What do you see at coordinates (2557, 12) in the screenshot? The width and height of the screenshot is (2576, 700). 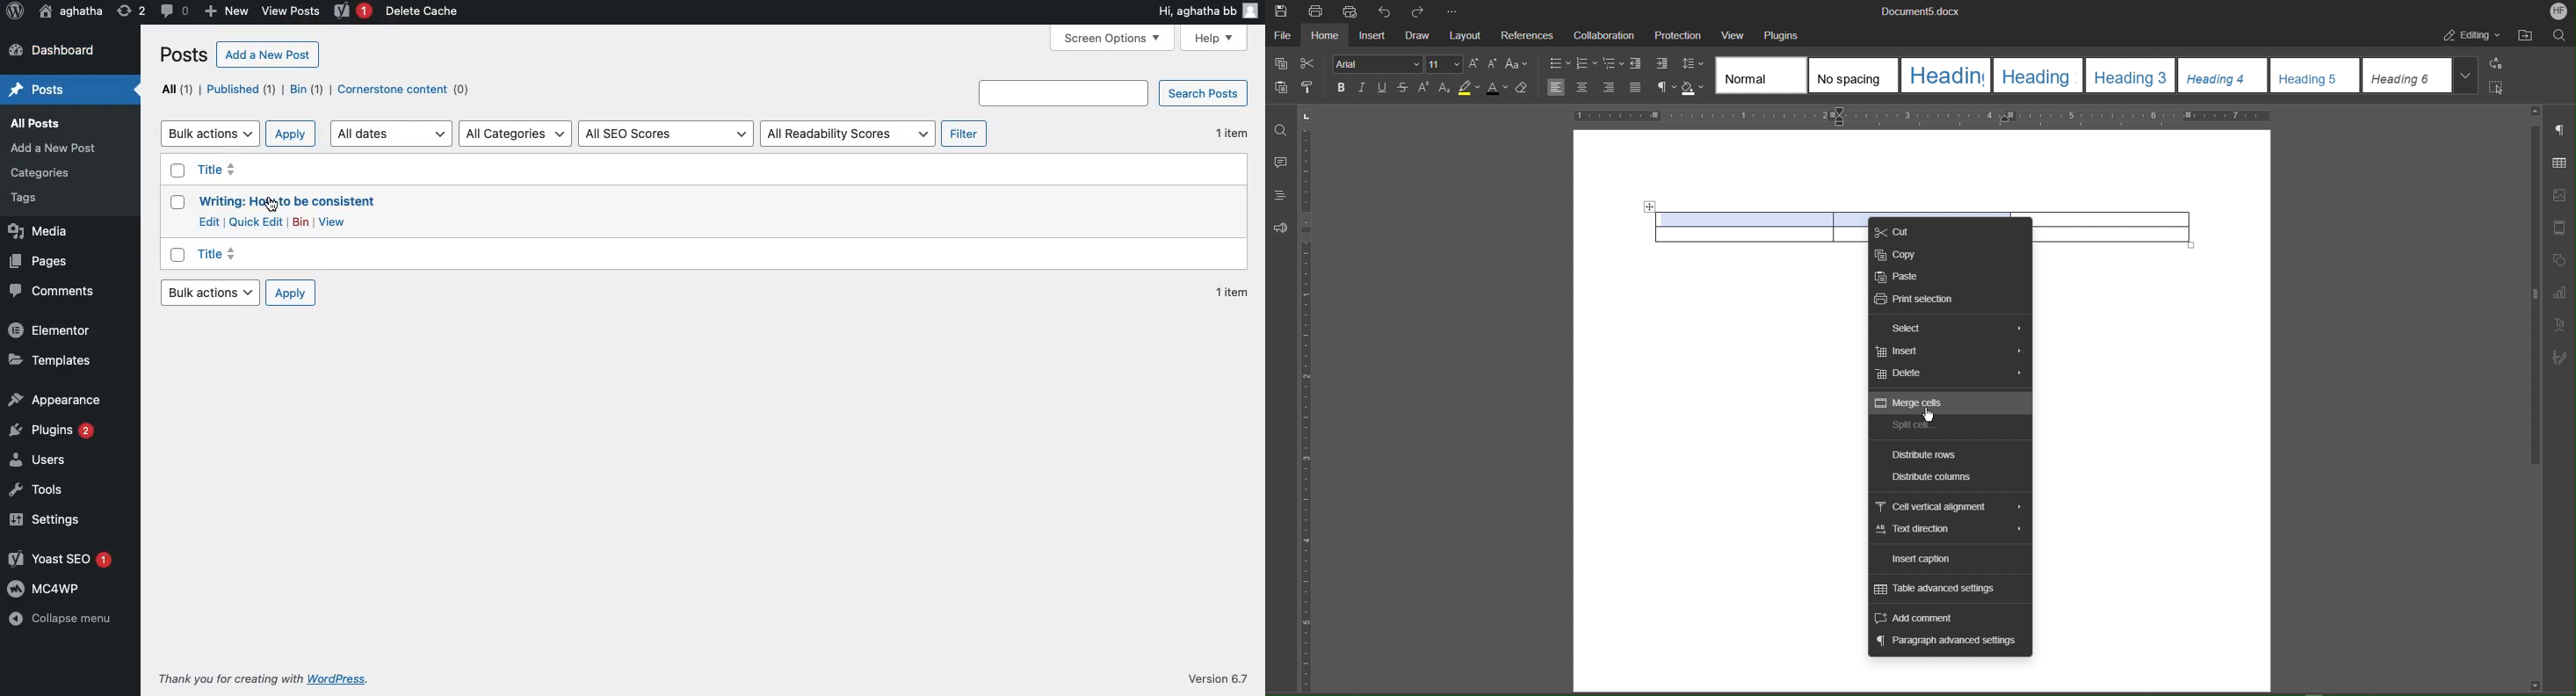 I see `Account` at bounding box center [2557, 12].